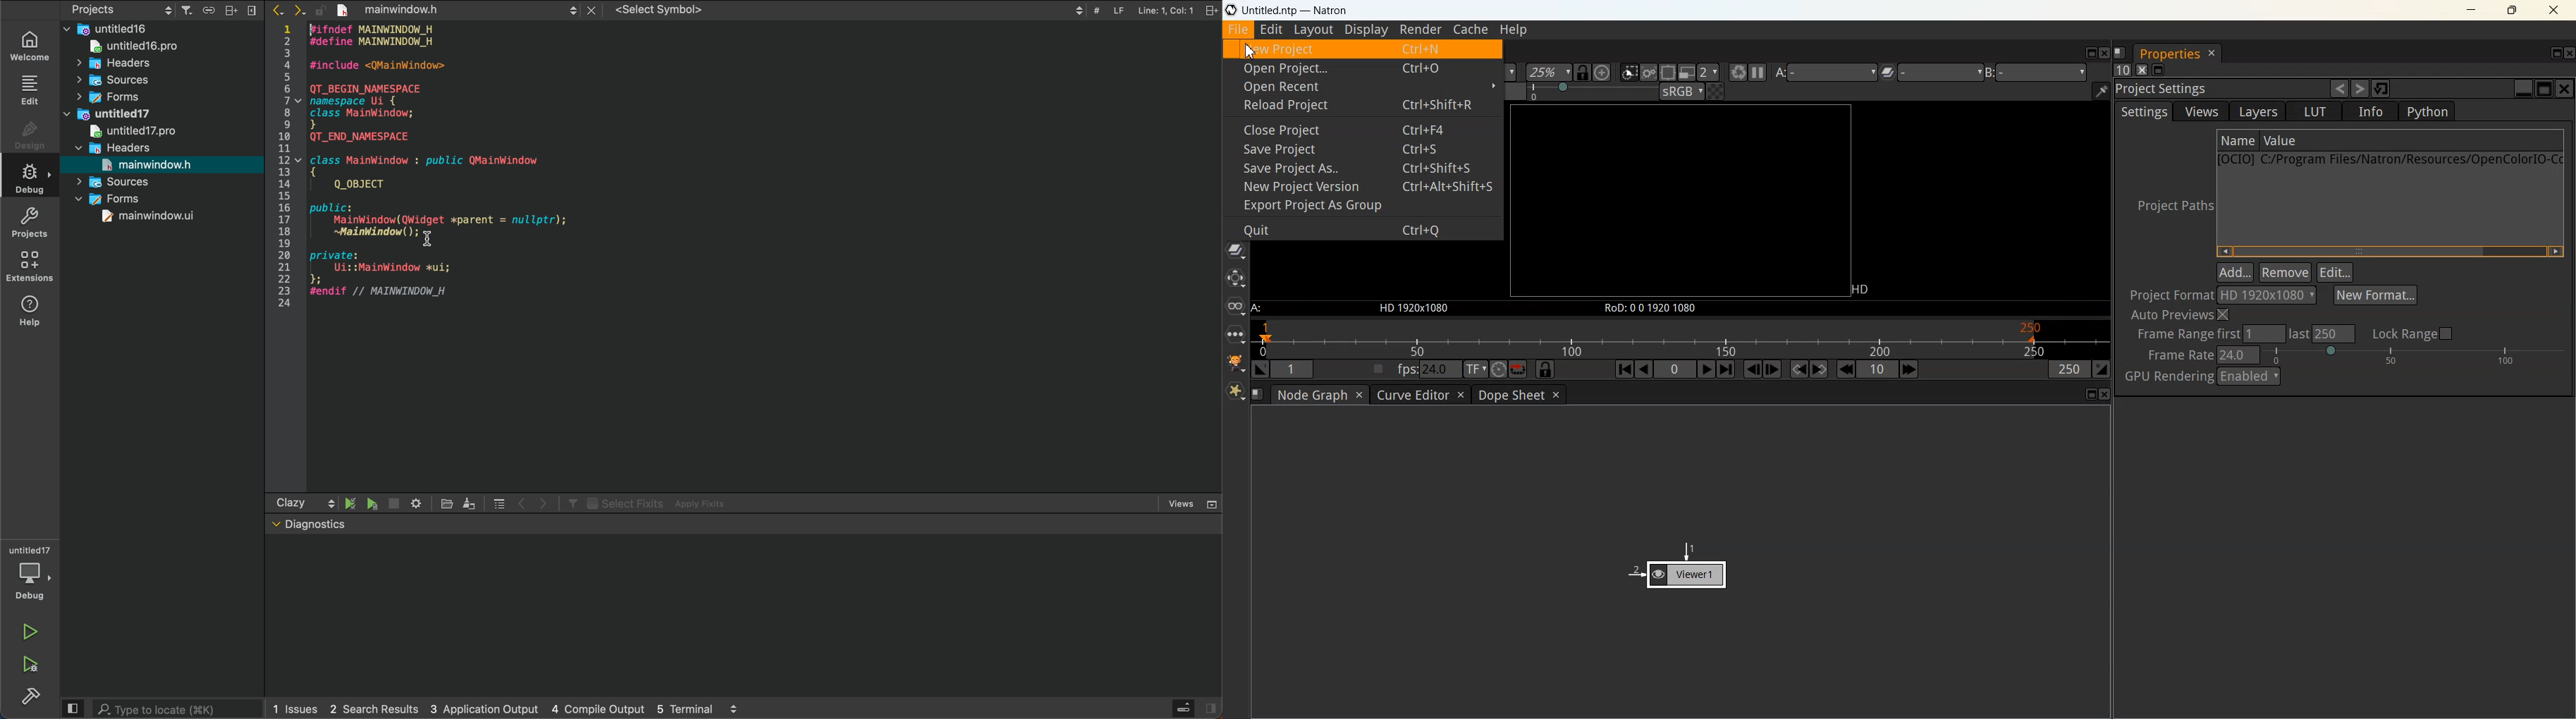 This screenshot has width=2576, height=728. I want to click on untitled16.pro, so click(129, 45).